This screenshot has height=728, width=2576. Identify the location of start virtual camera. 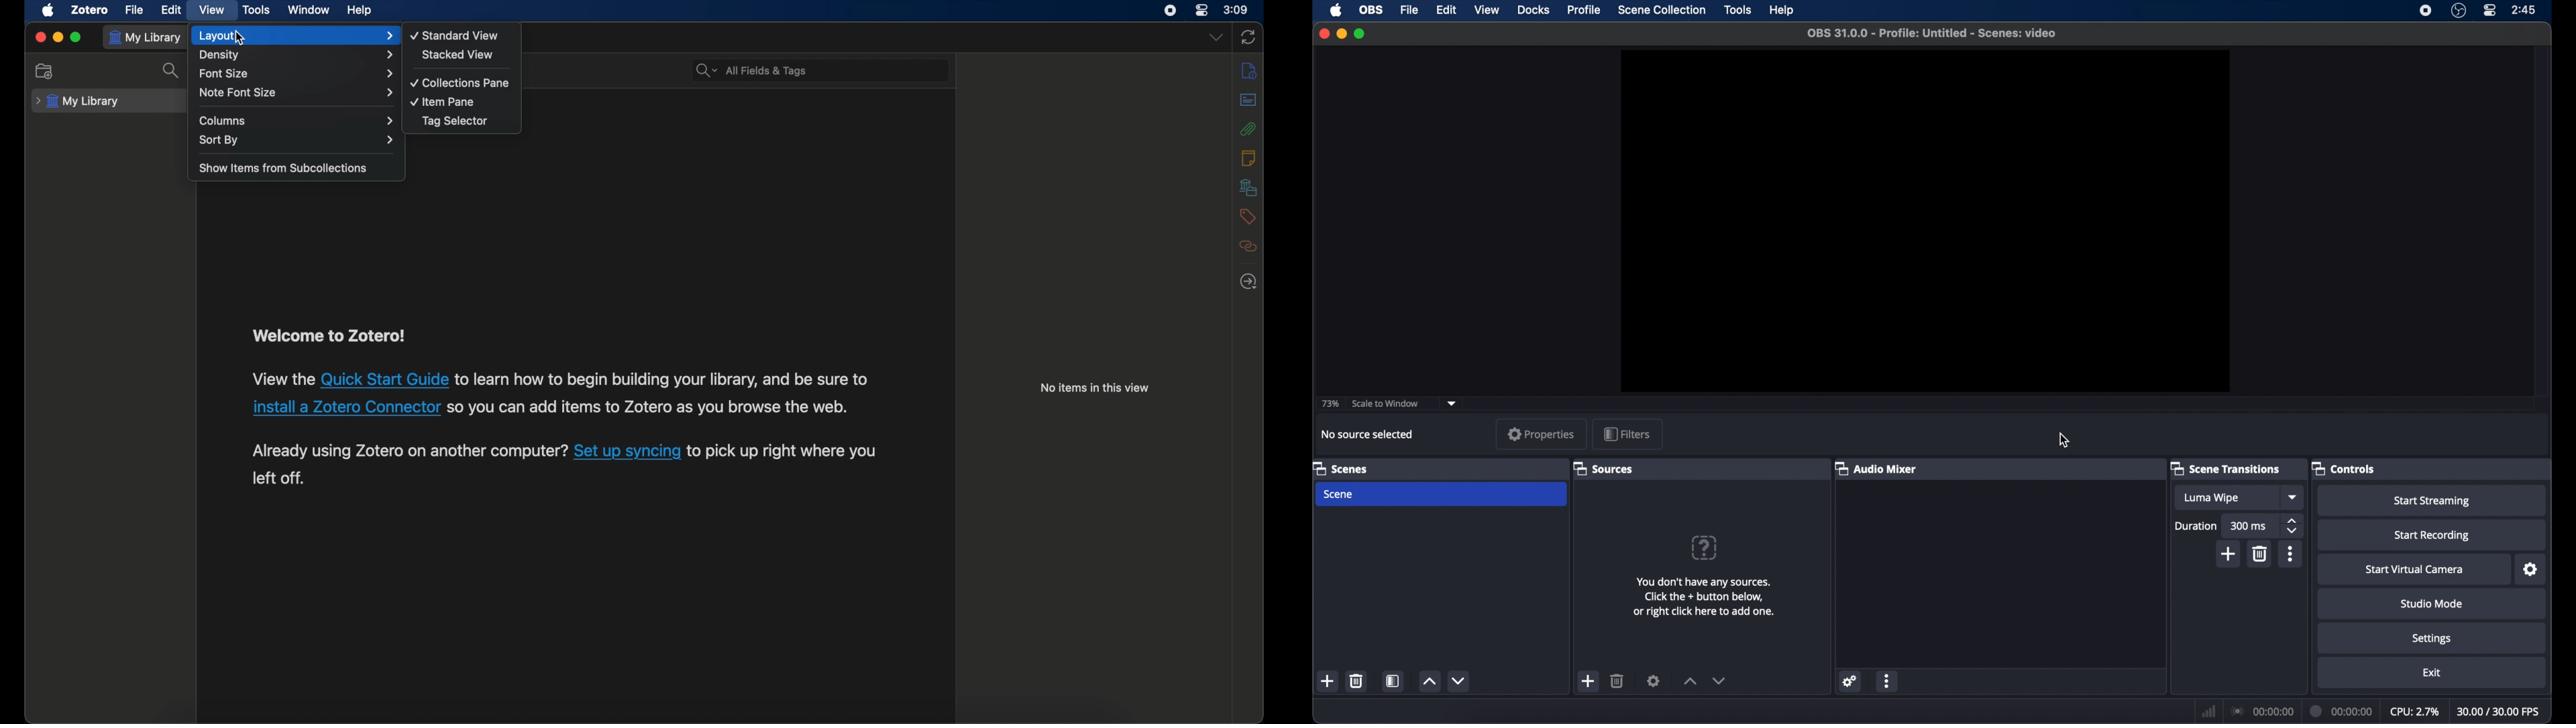
(2415, 570).